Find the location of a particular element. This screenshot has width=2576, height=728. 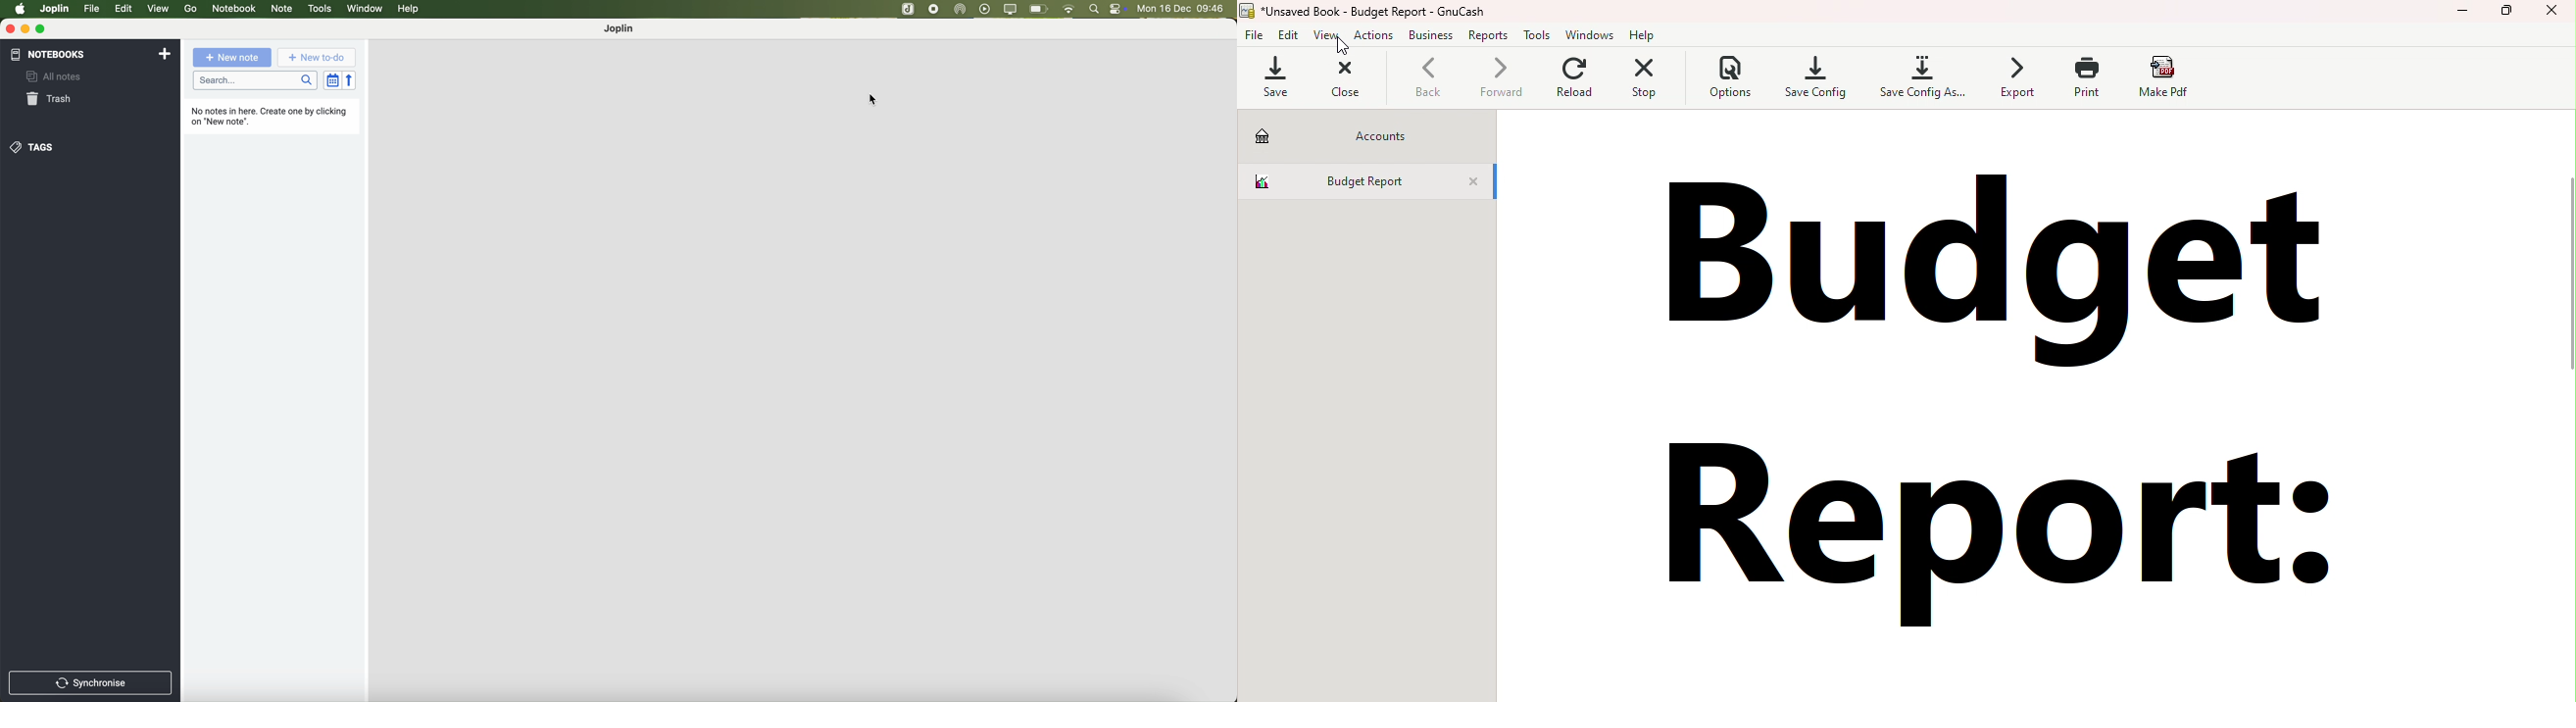

Joplin is located at coordinates (55, 8).